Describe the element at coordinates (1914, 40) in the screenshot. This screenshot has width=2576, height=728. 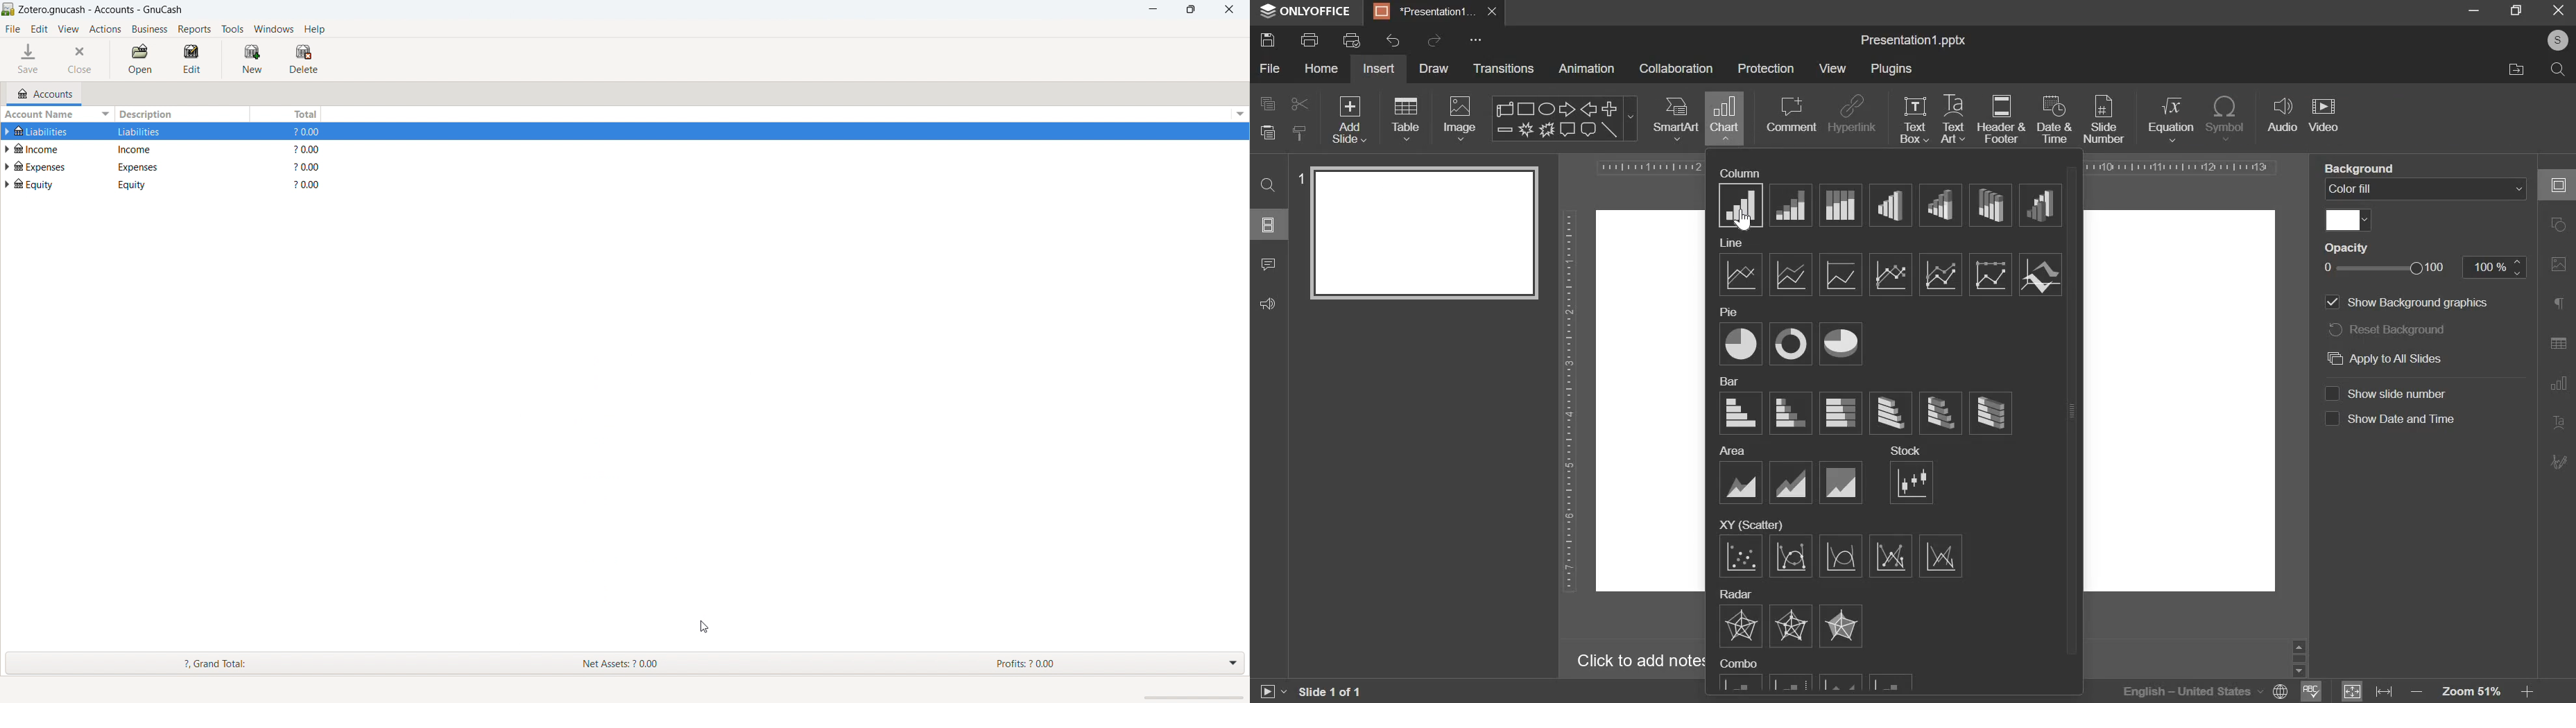
I see `presentation name` at that location.